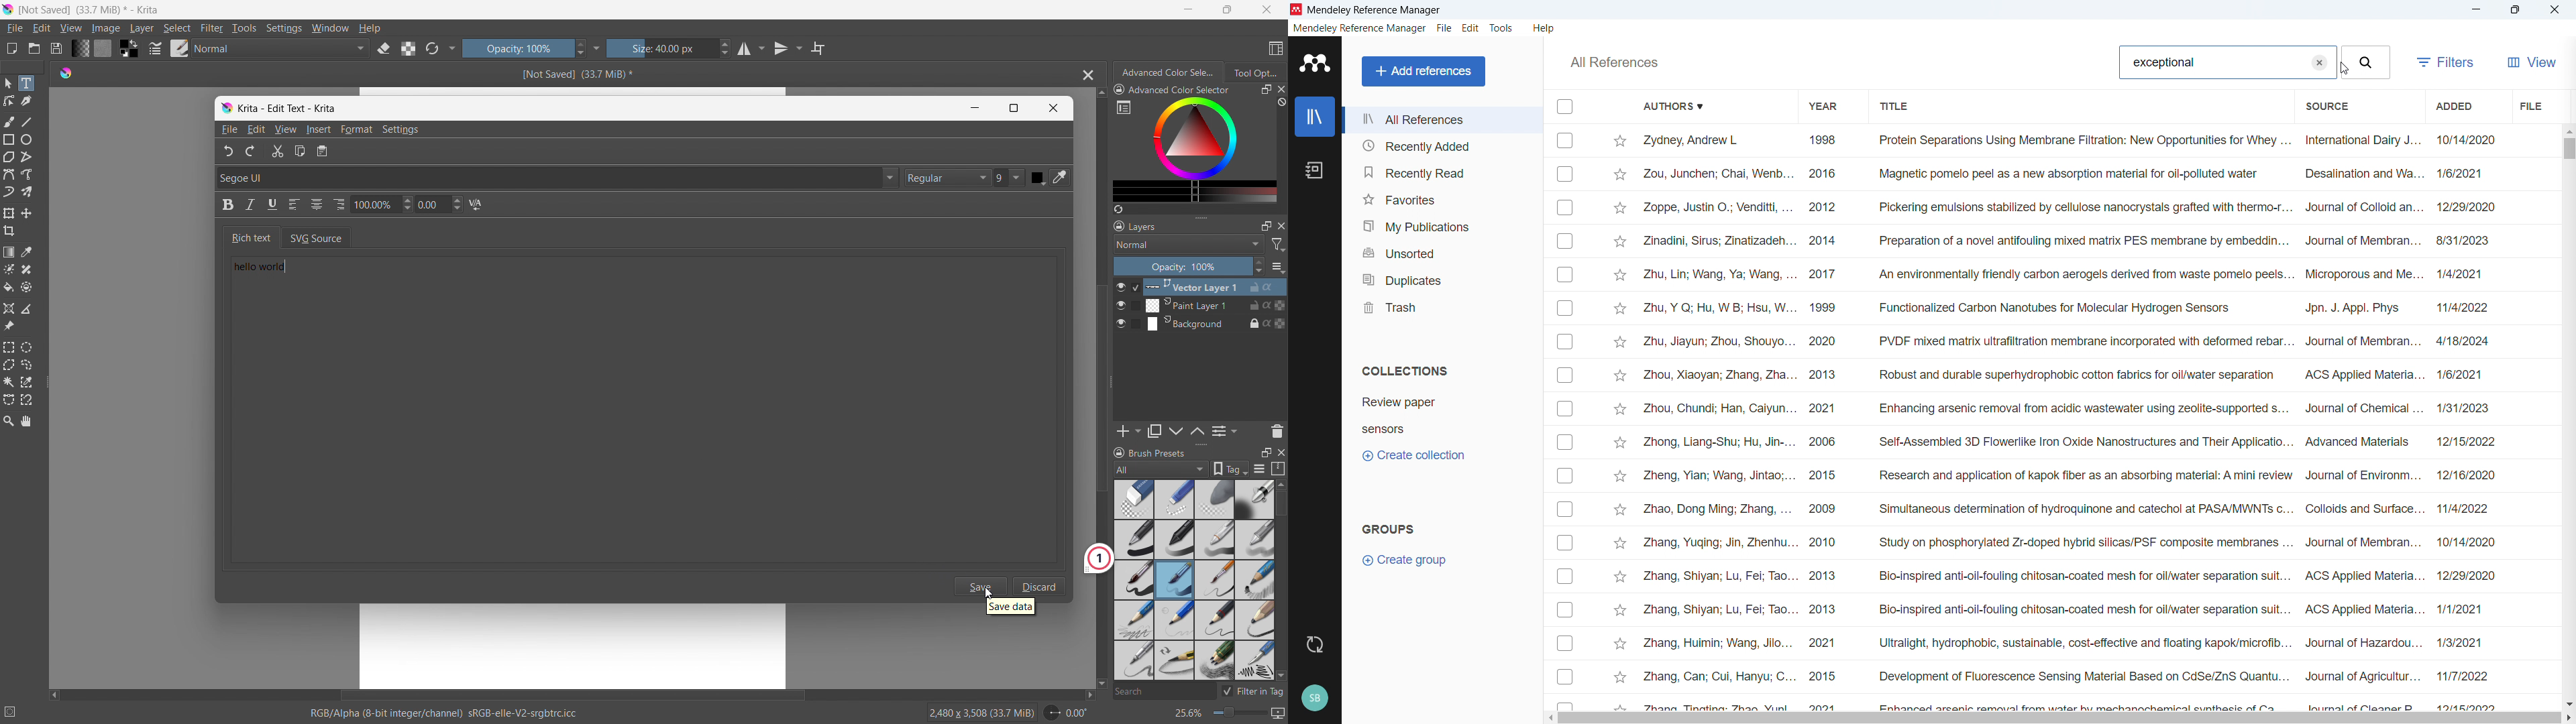  I want to click on Blur, so click(1134, 499).